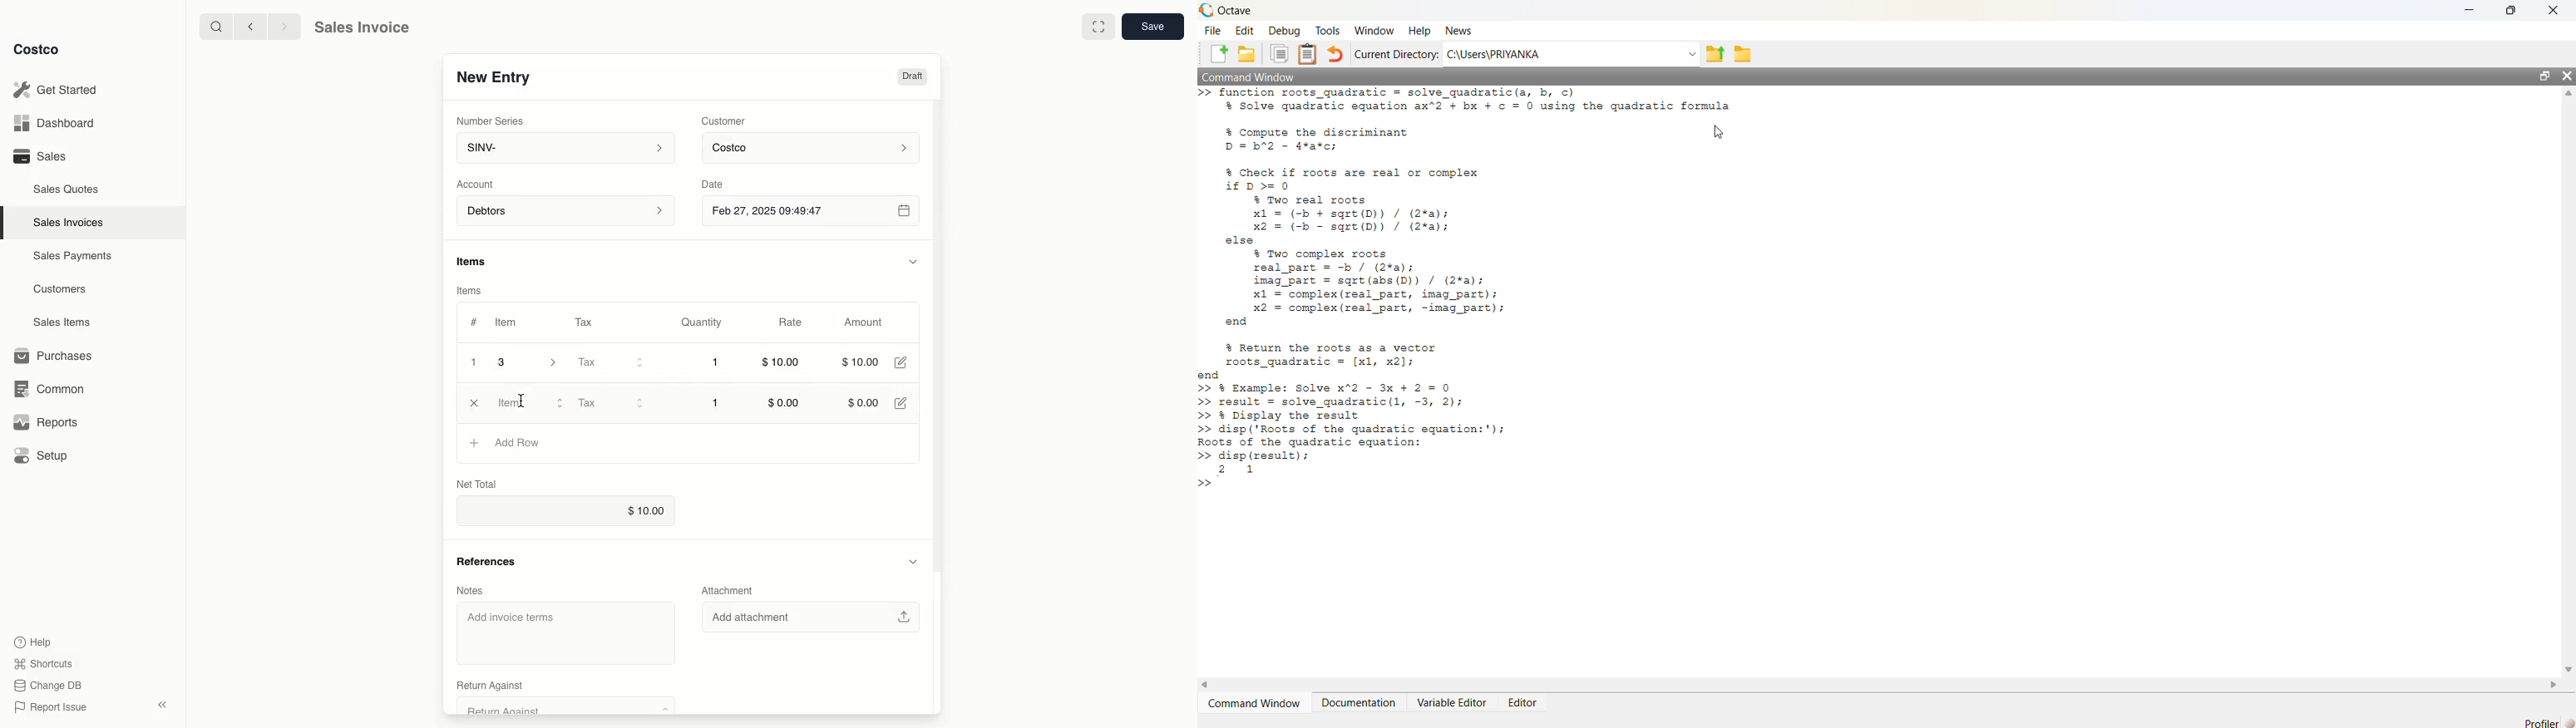  I want to click on Purchases, so click(54, 356).